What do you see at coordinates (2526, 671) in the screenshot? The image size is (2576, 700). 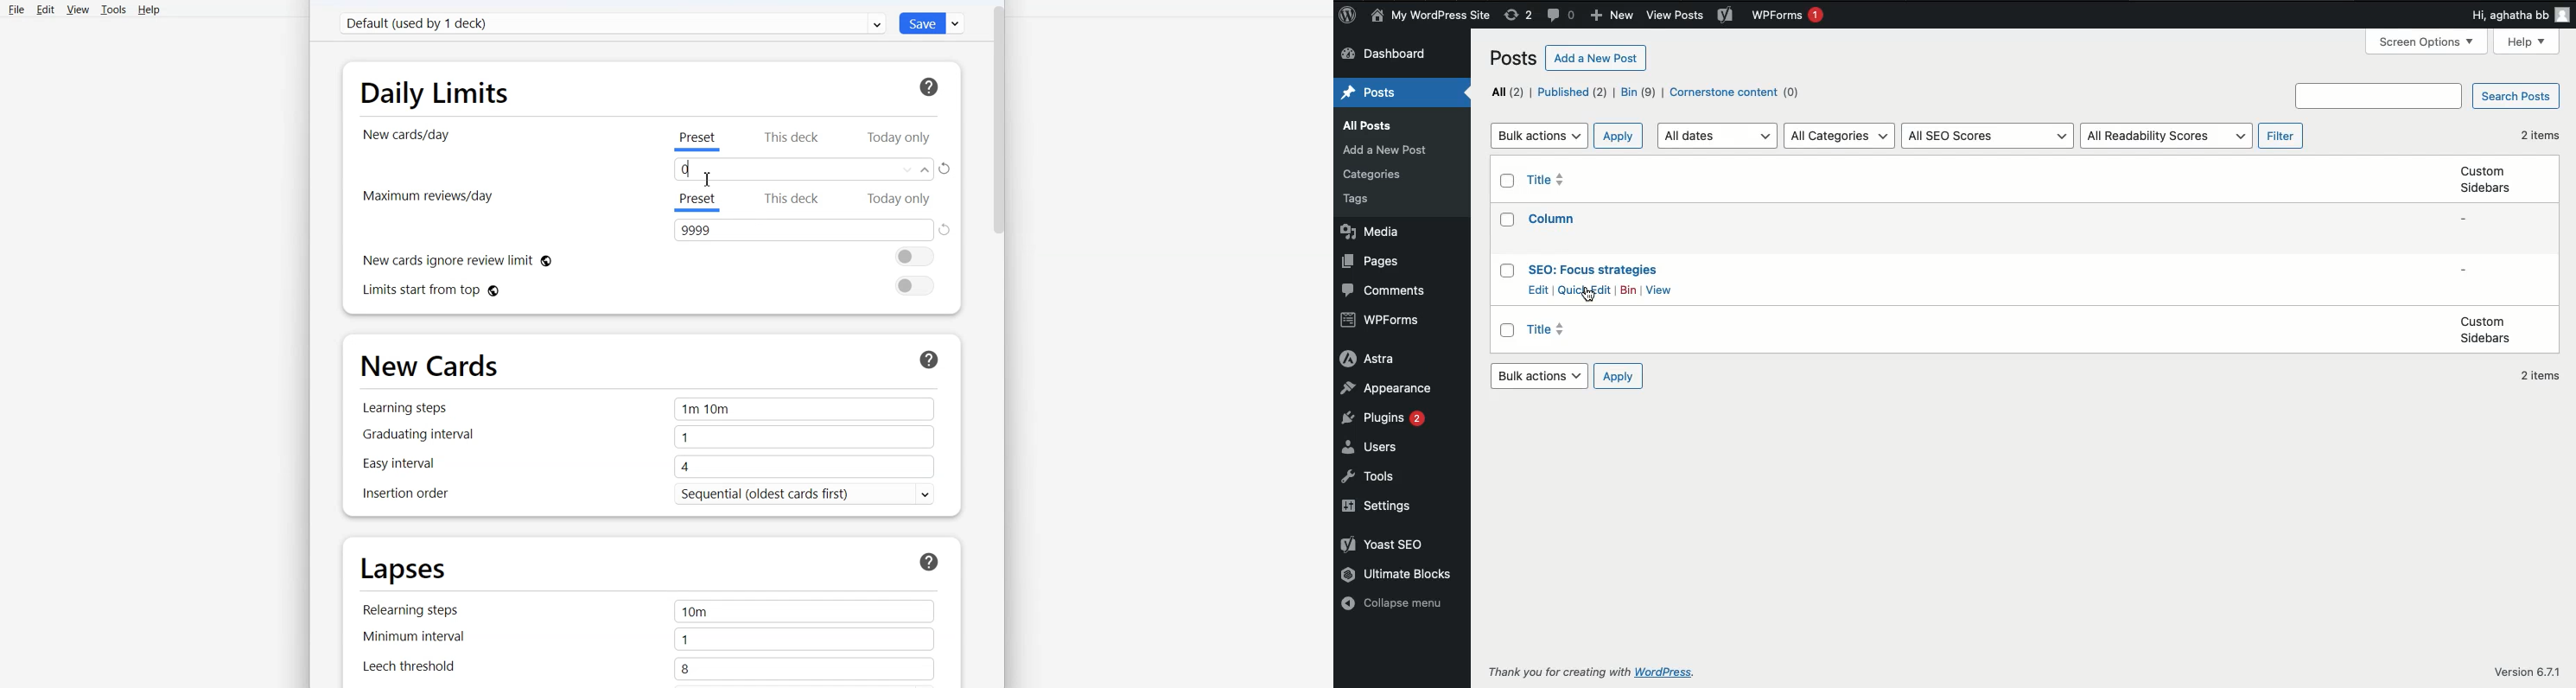 I see `Version 6.7.1` at bounding box center [2526, 671].